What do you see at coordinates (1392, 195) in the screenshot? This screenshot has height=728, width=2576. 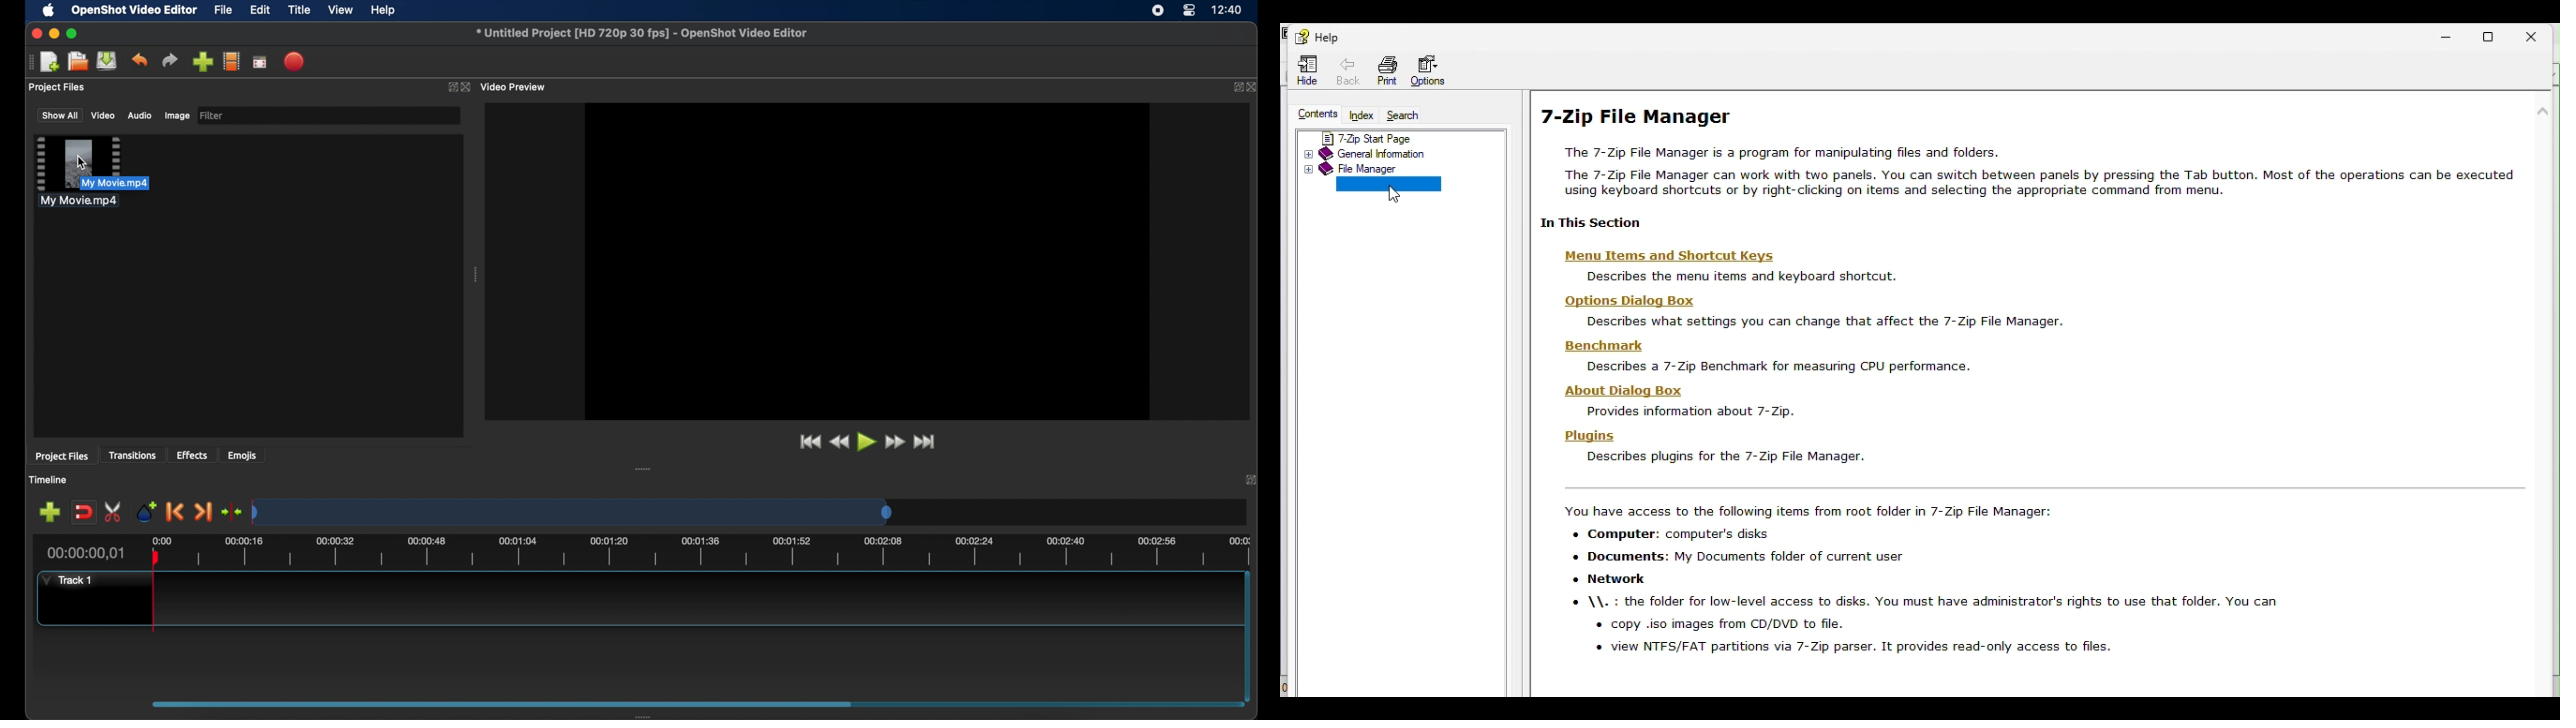 I see `cursor` at bounding box center [1392, 195].